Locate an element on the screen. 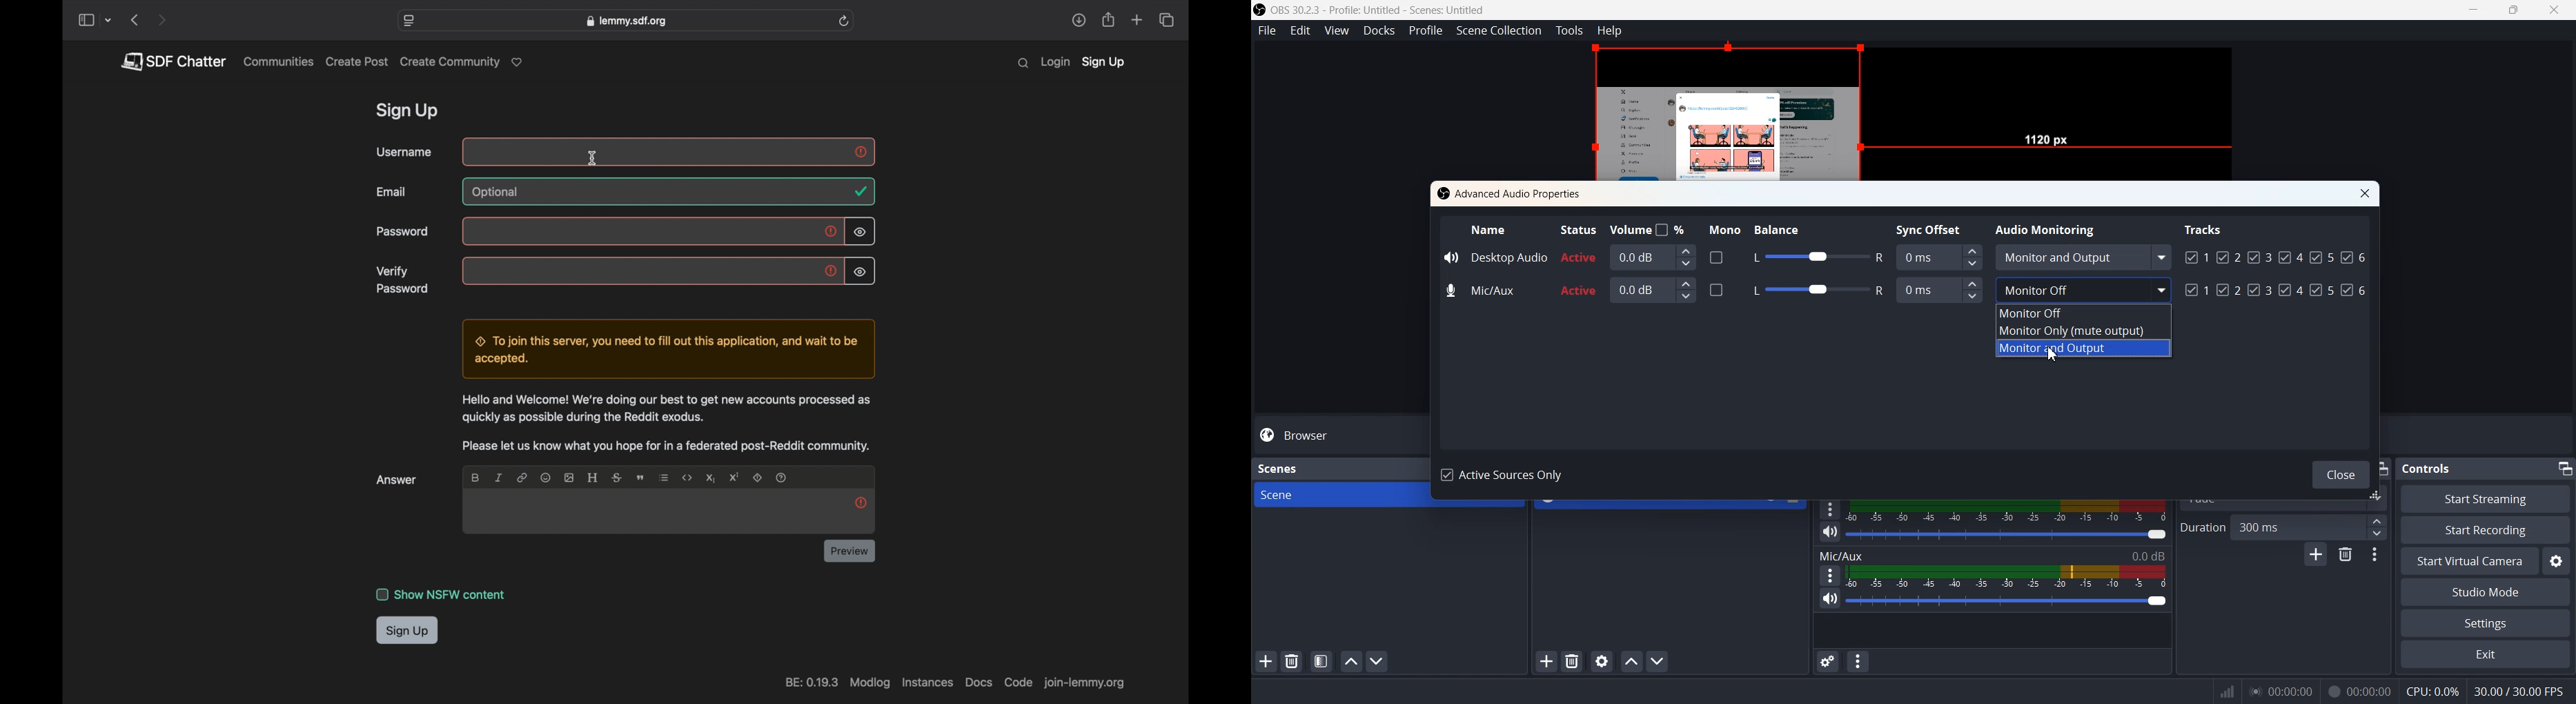 The width and height of the screenshot is (2576, 728). Tracks is located at coordinates (2205, 228).